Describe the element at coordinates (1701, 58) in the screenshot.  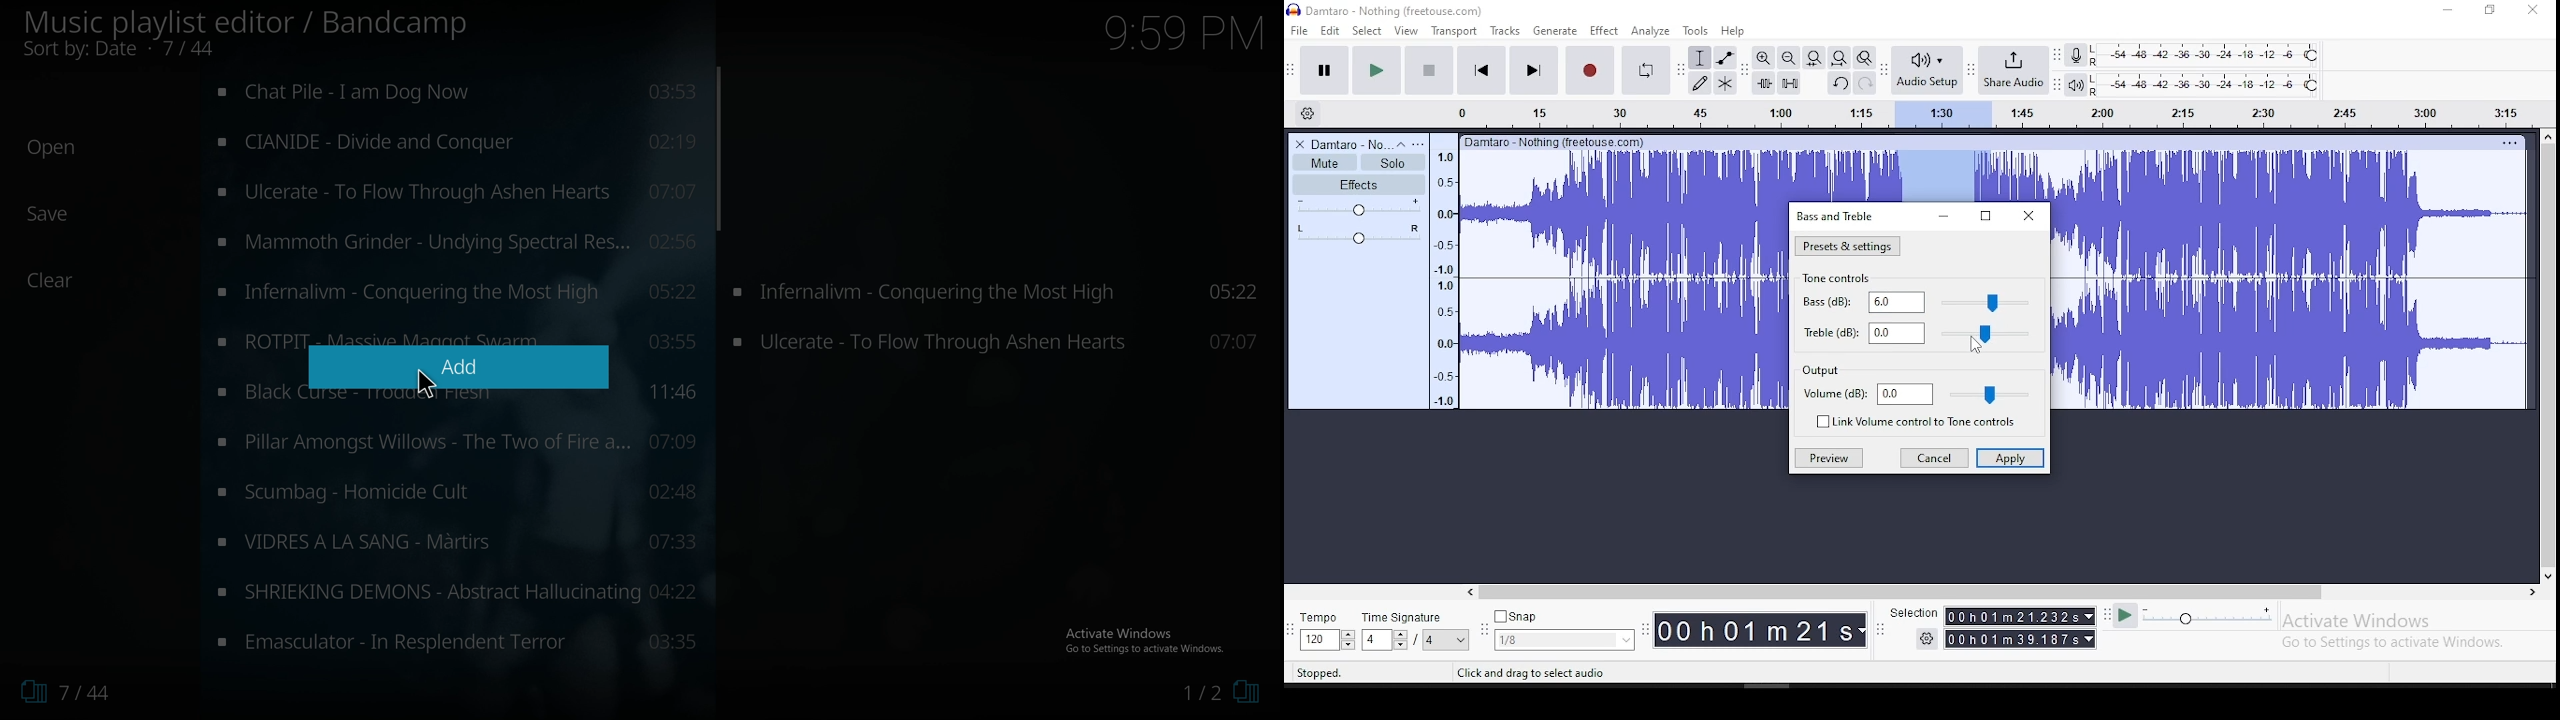
I see `selection tool` at that location.